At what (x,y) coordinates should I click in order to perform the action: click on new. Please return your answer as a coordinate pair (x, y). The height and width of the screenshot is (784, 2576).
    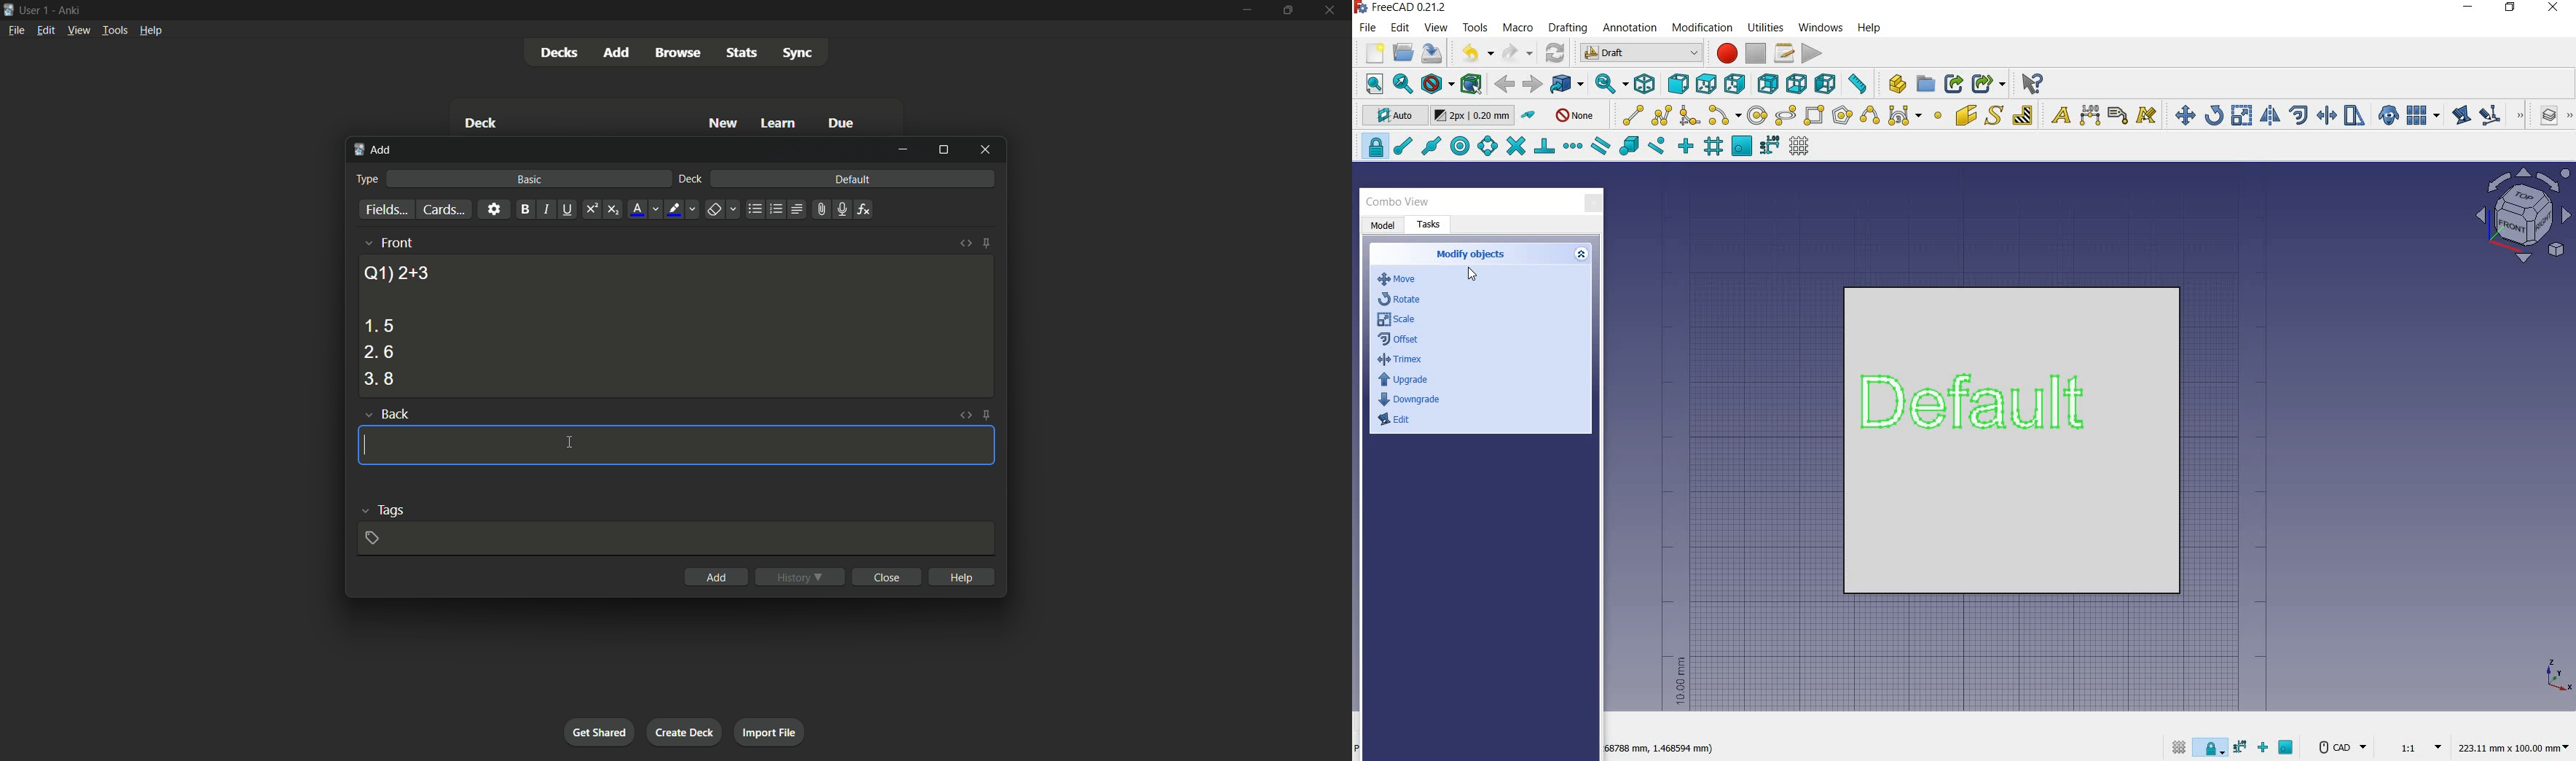
    Looking at the image, I should click on (1369, 55).